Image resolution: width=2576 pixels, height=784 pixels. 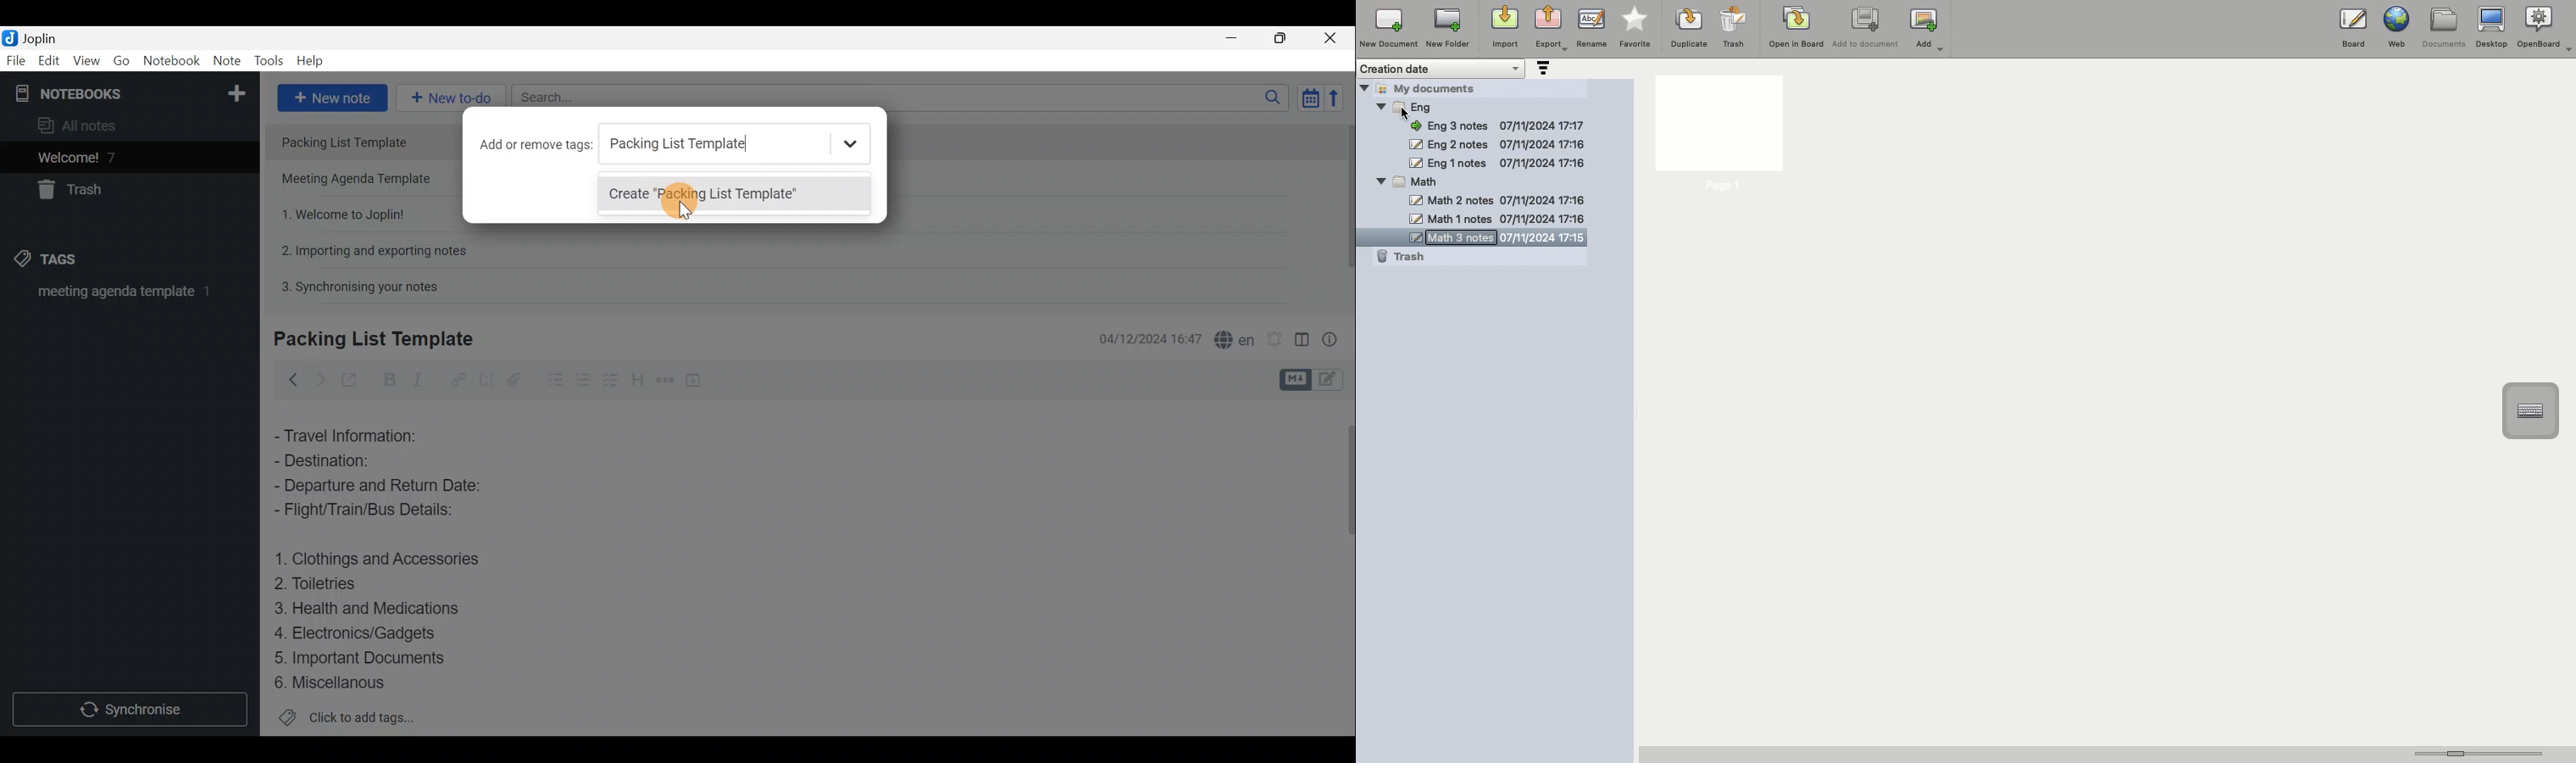 I want to click on Miscellanous, so click(x=331, y=682).